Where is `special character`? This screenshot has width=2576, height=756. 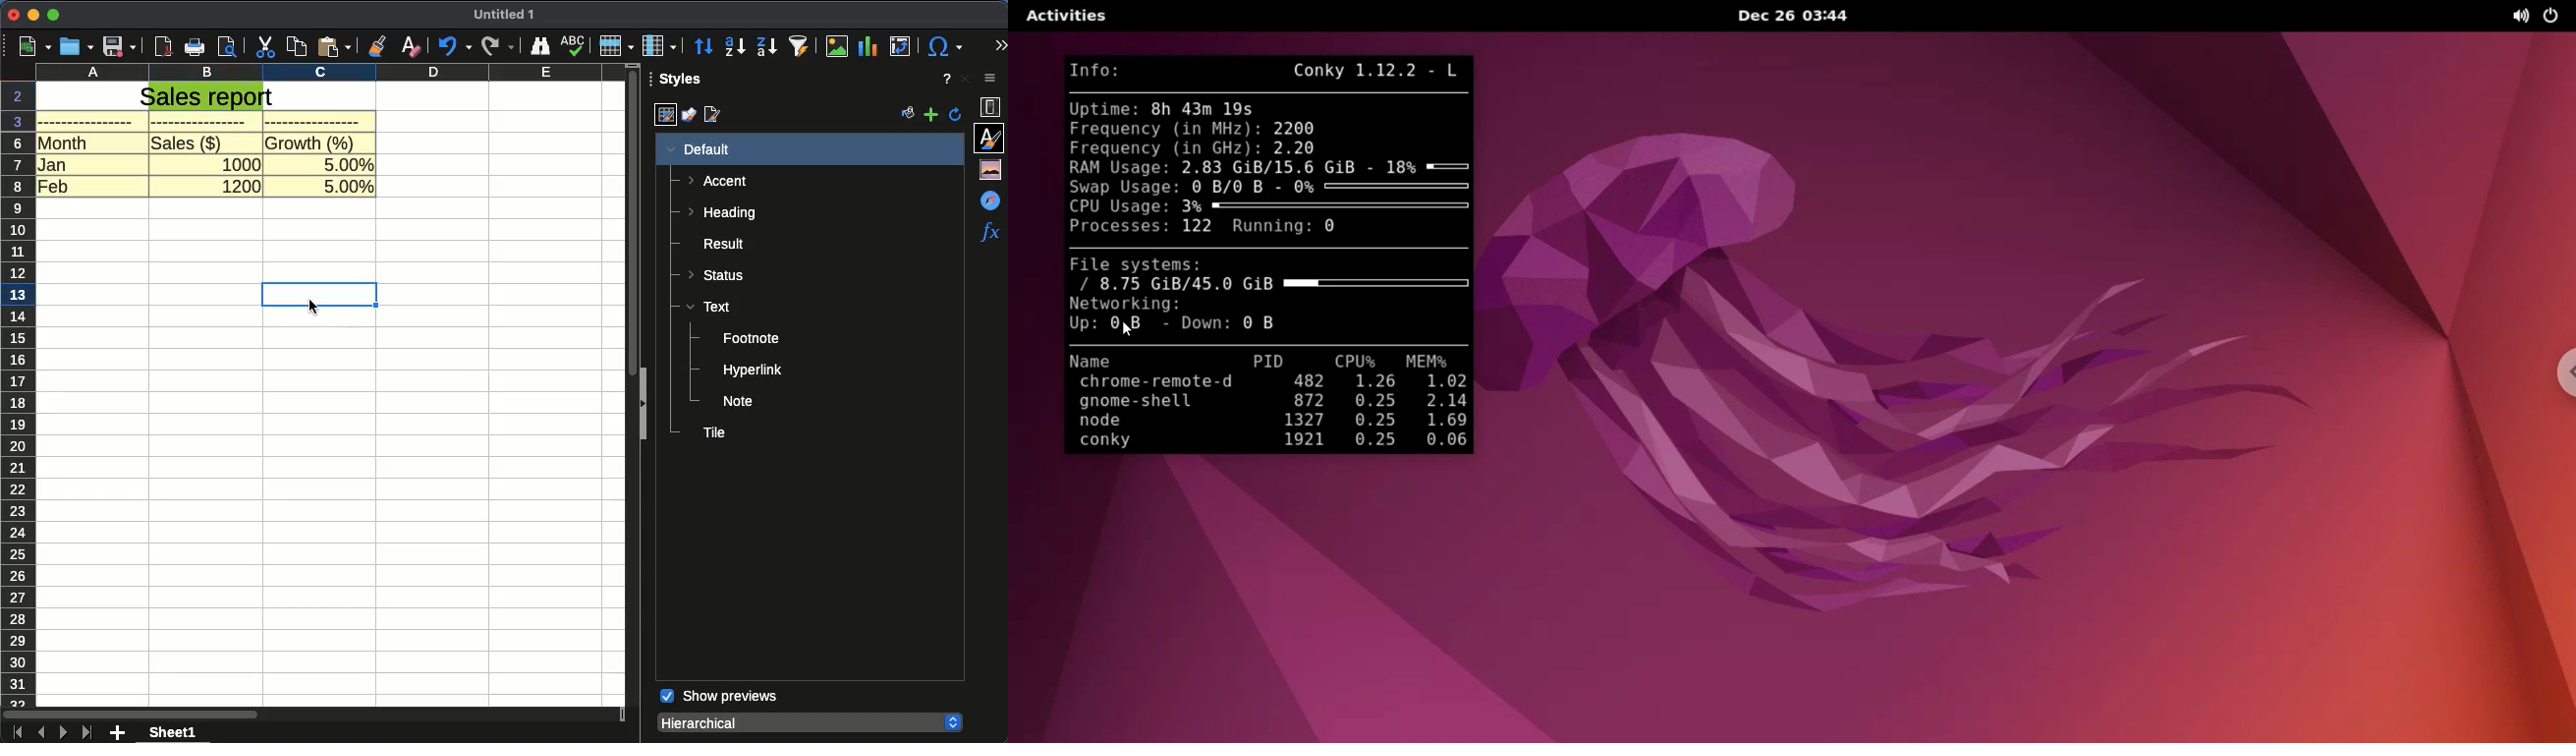
special character is located at coordinates (942, 46).